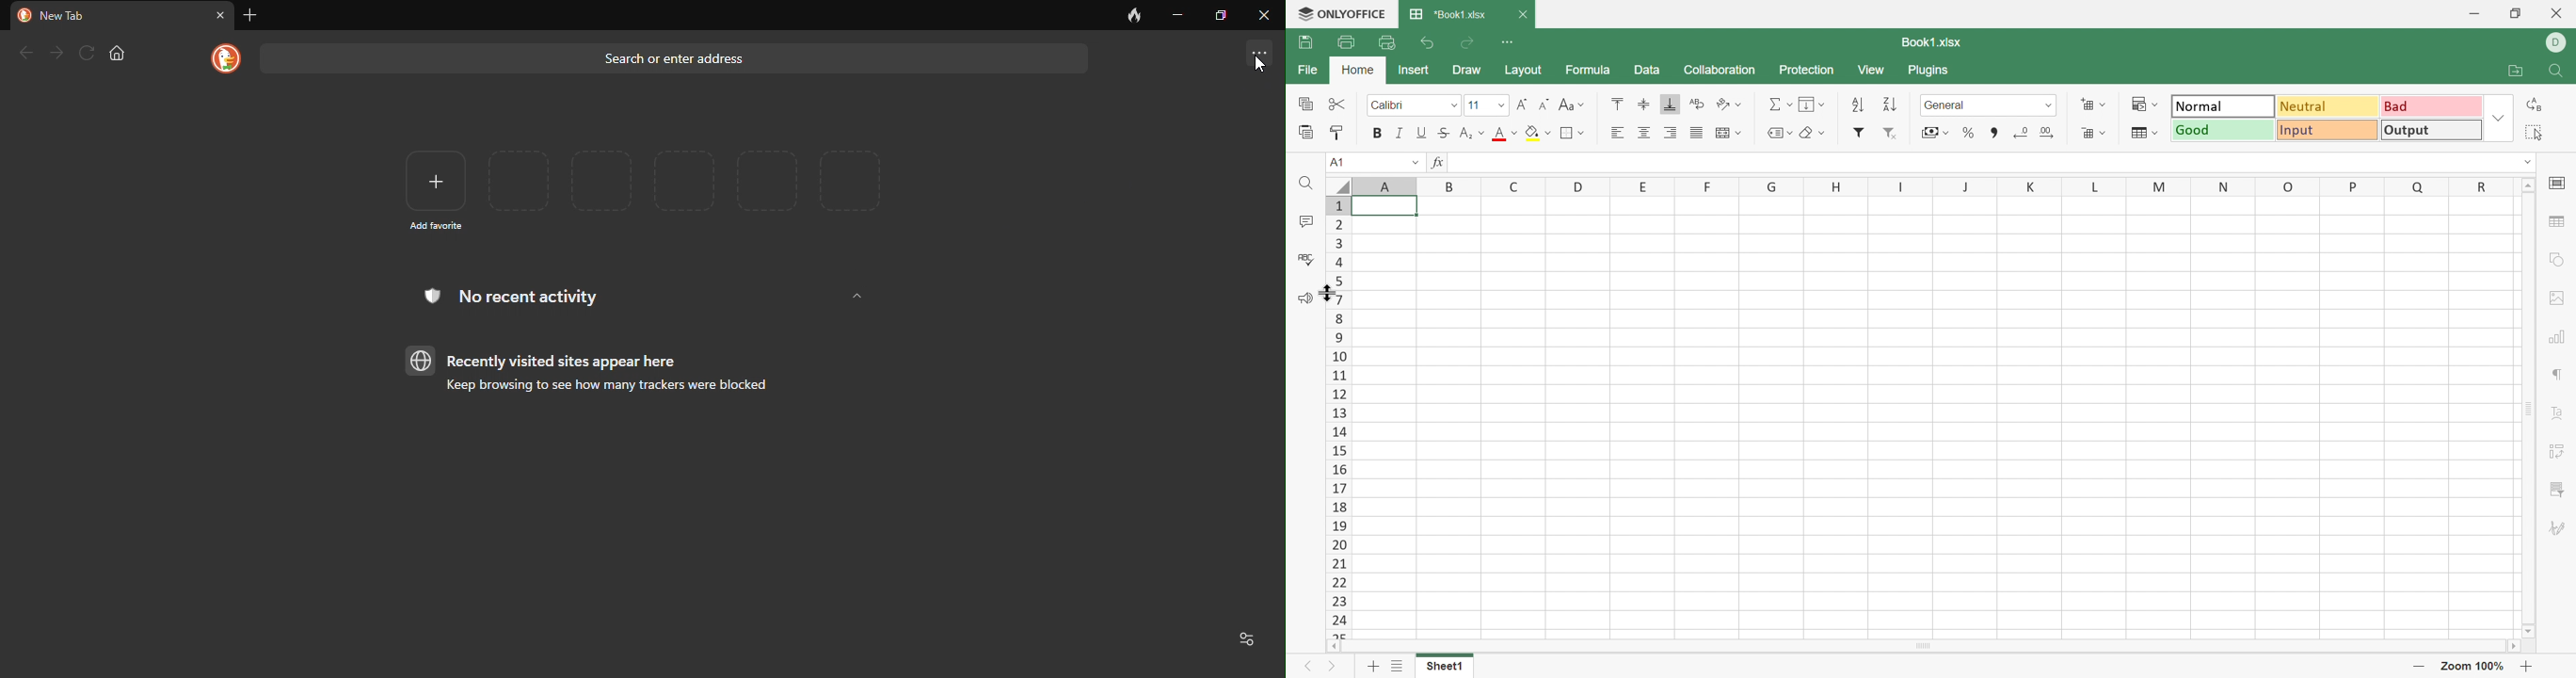  I want to click on Undo, so click(1429, 42).